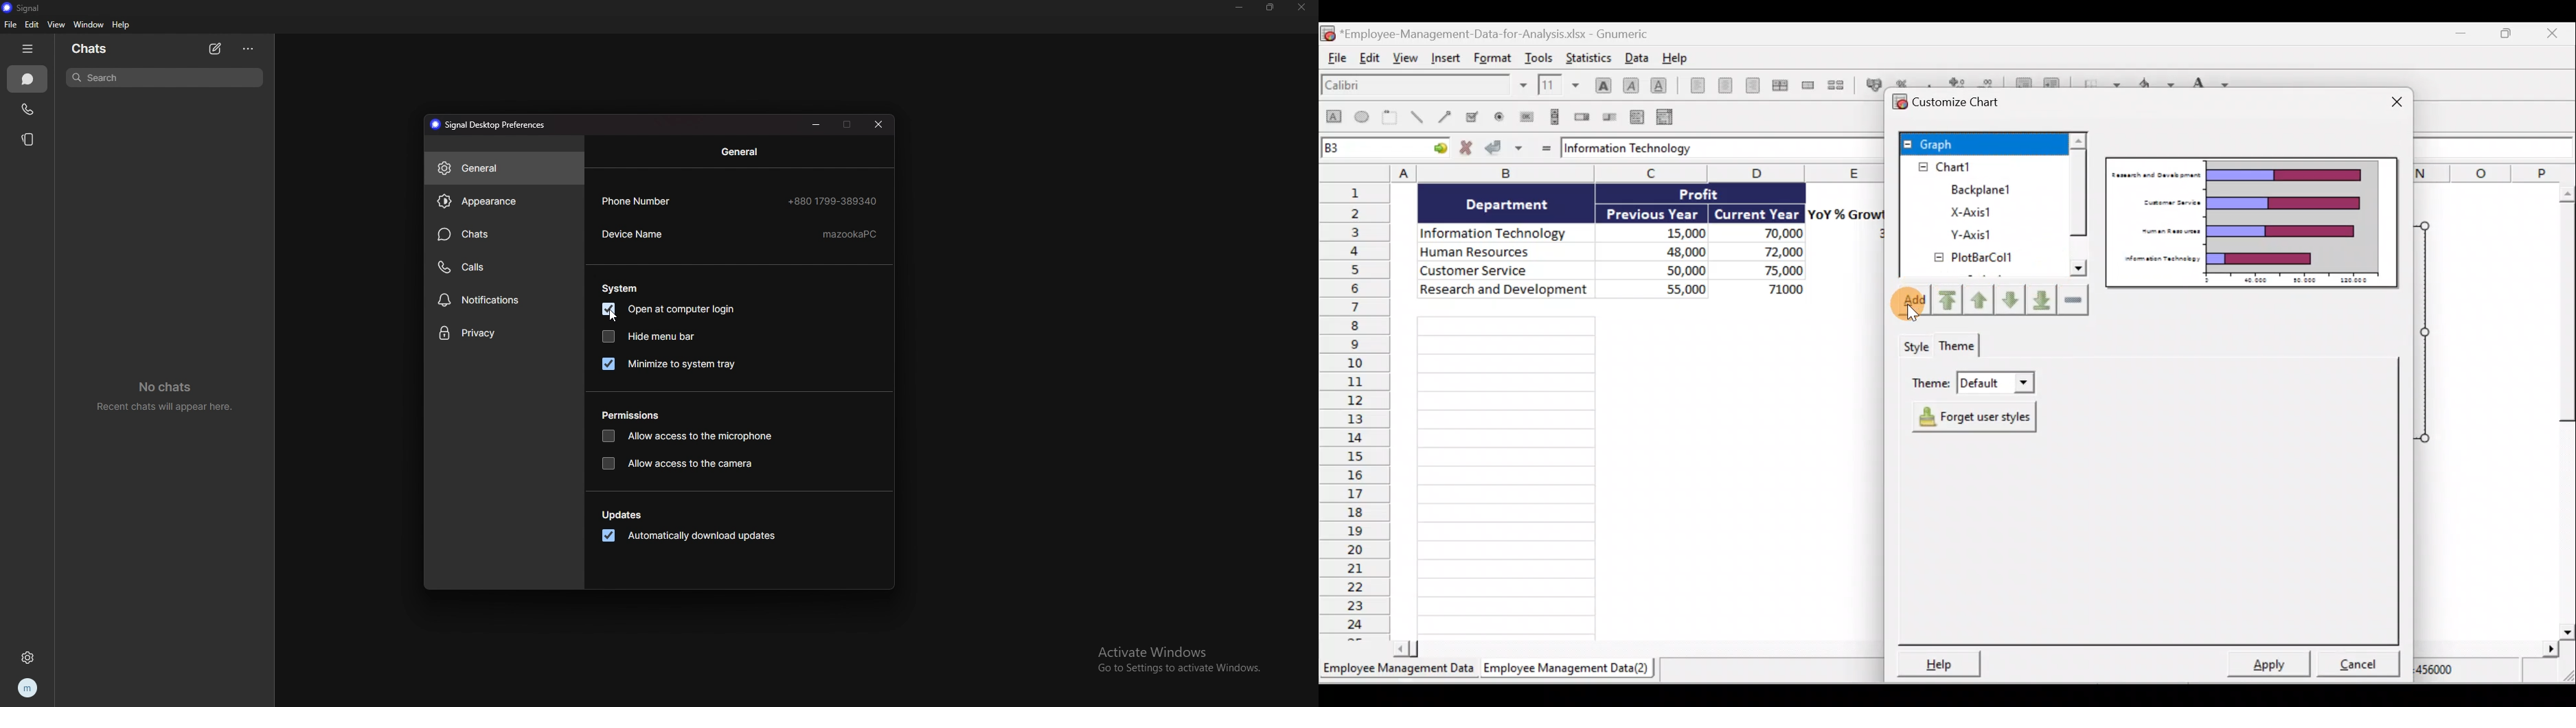 This screenshot has height=728, width=2576. What do you see at coordinates (1662, 88) in the screenshot?
I see `Underline` at bounding box center [1662, 88].